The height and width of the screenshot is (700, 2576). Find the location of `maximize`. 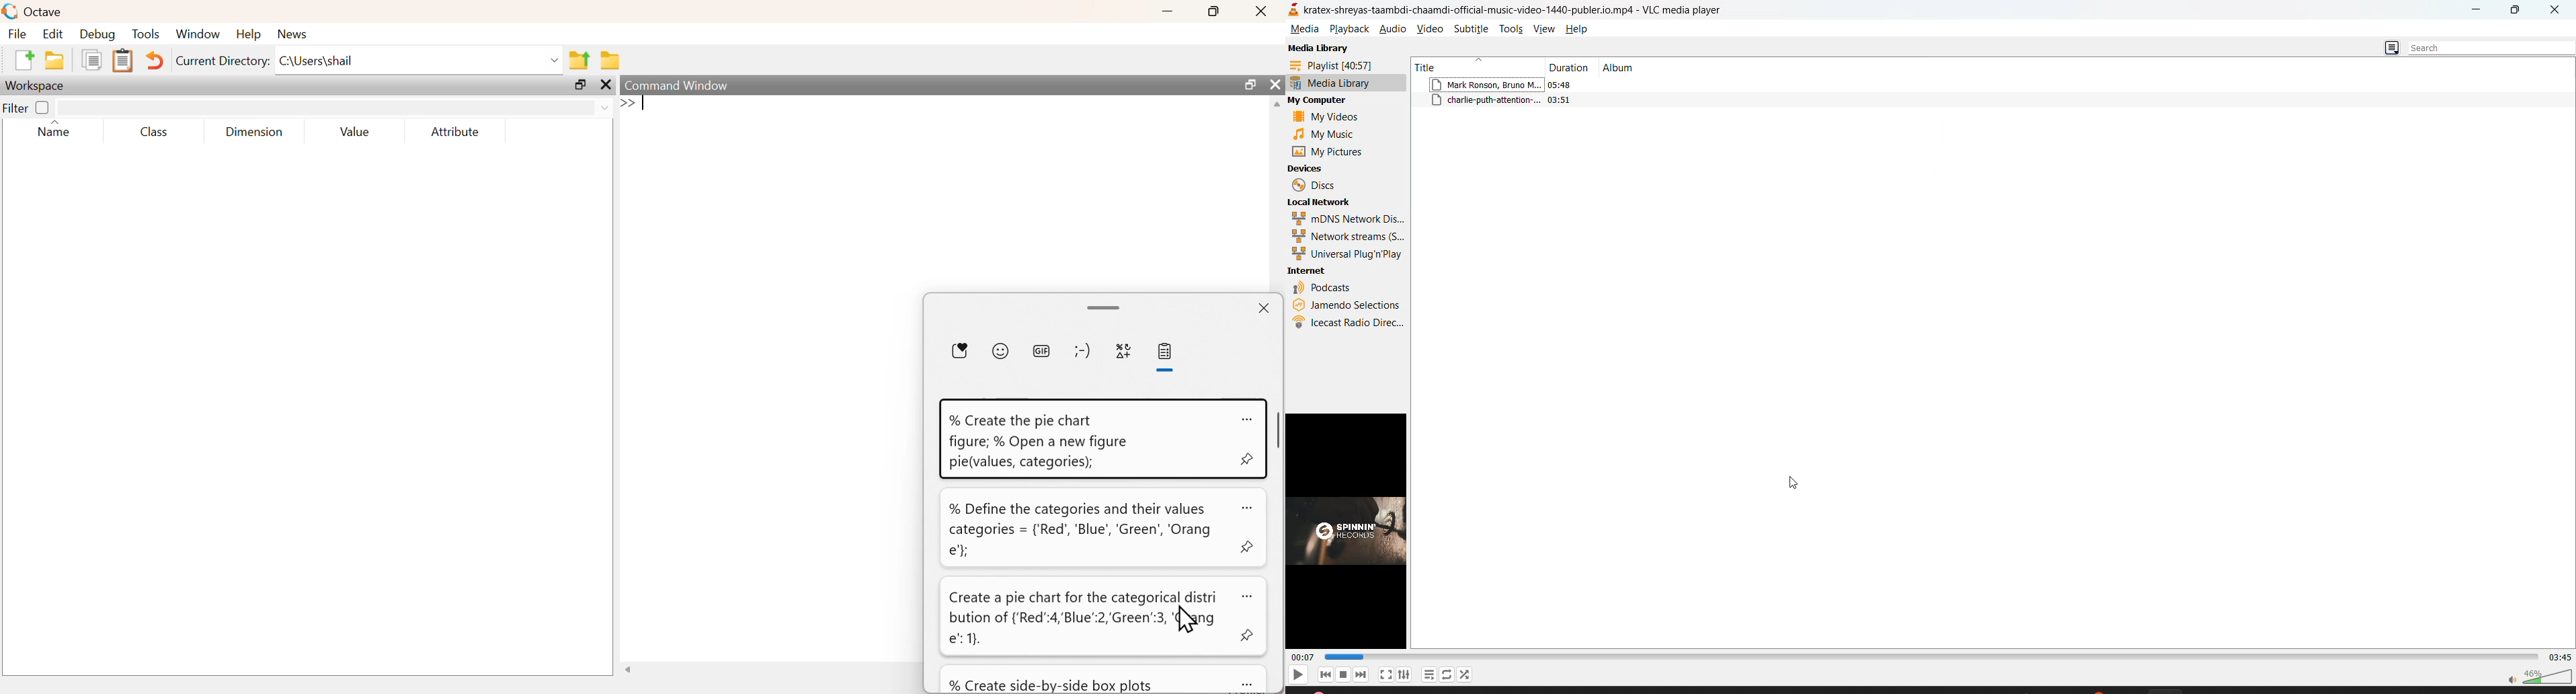

maximize is located at coordinates (1250, 83).